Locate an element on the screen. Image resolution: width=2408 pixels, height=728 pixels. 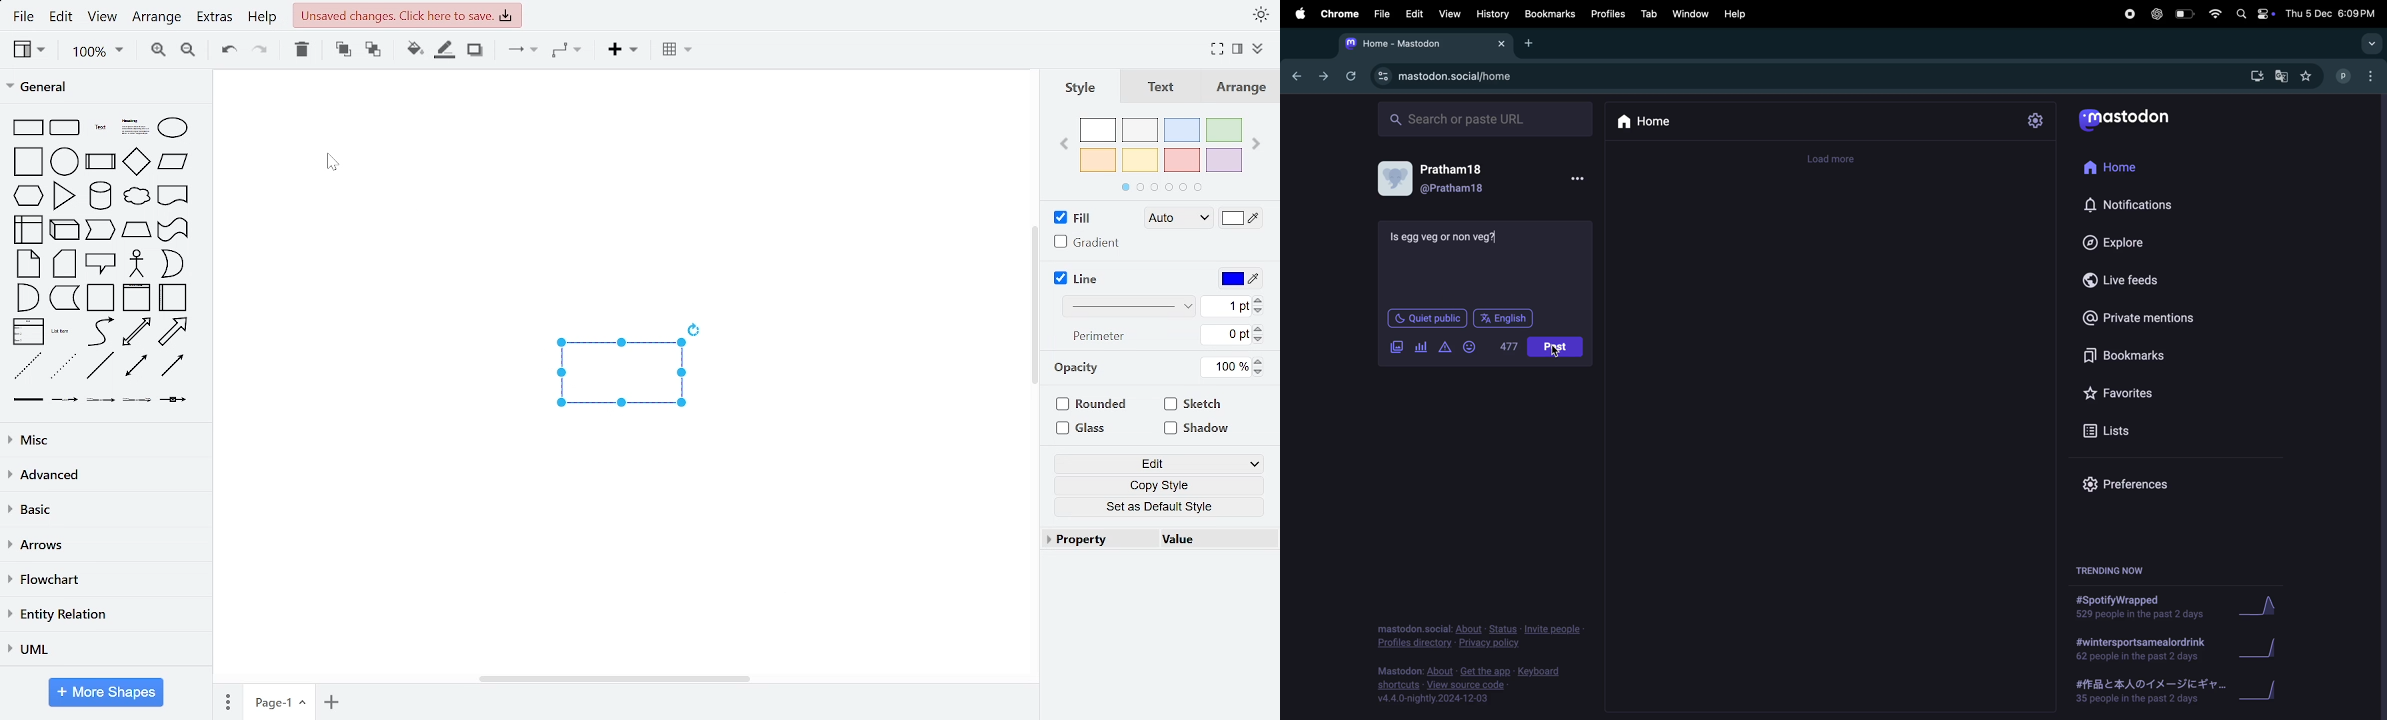
fill is located at coordinates (1070, 219).